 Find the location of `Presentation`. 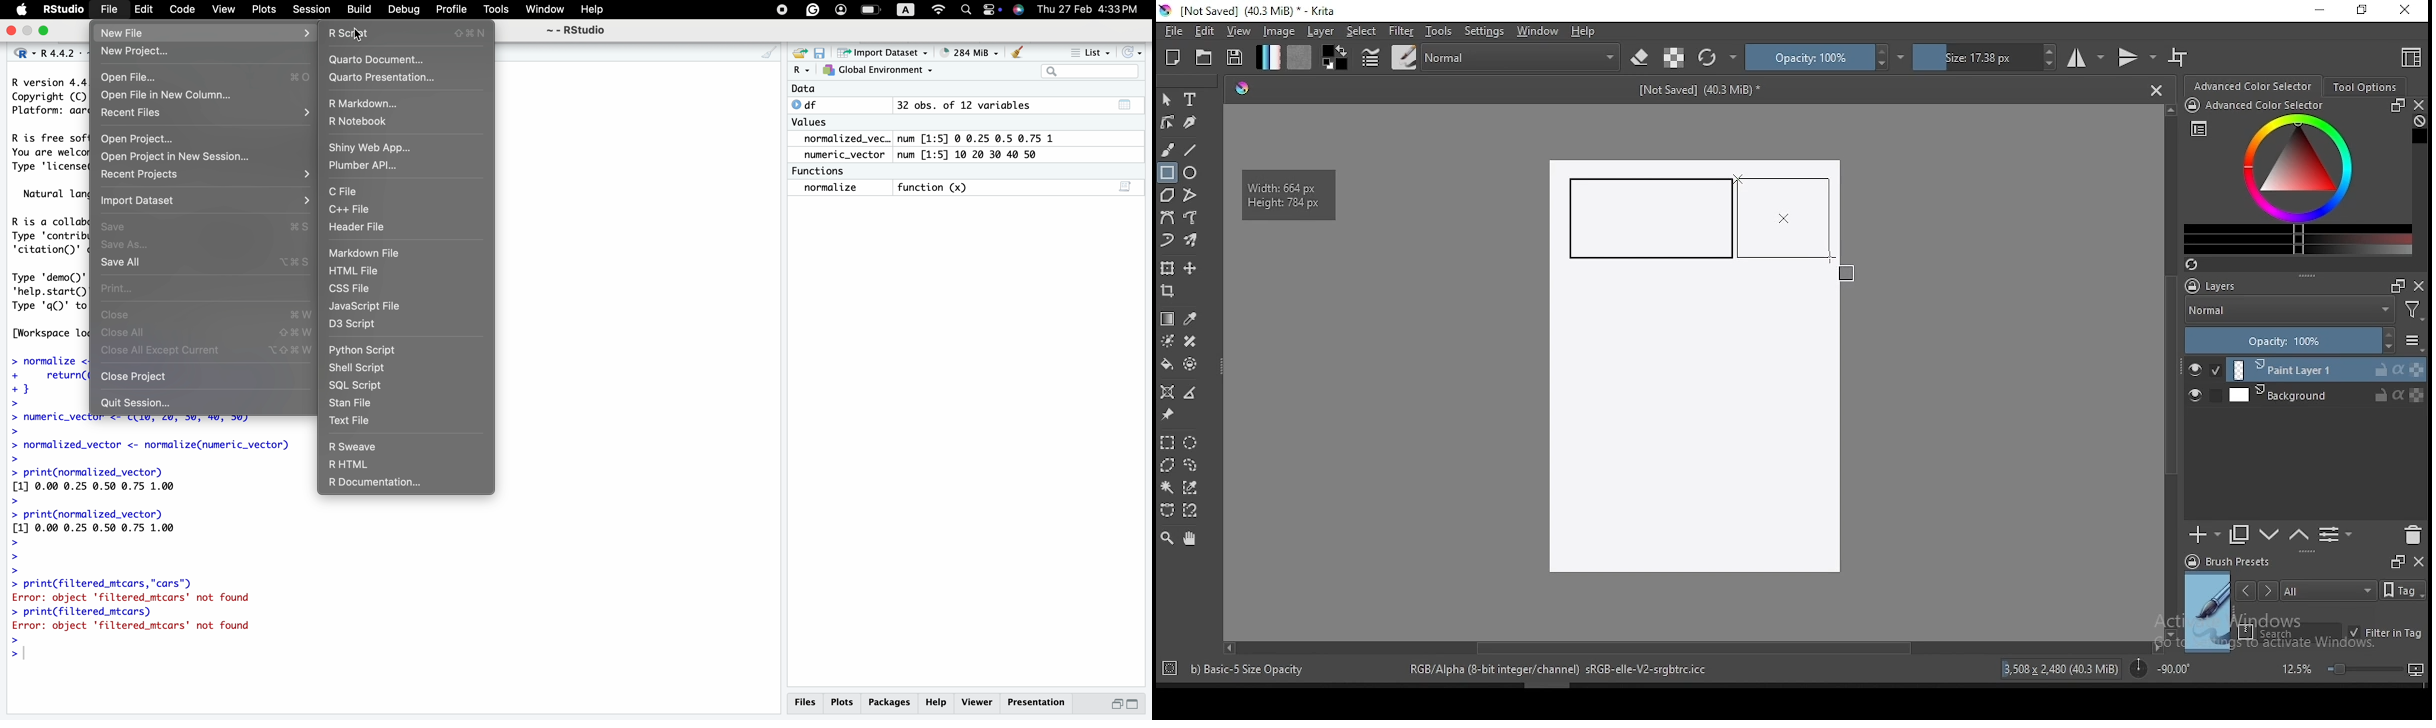

Presentation is located at coordinates (1035, 700).